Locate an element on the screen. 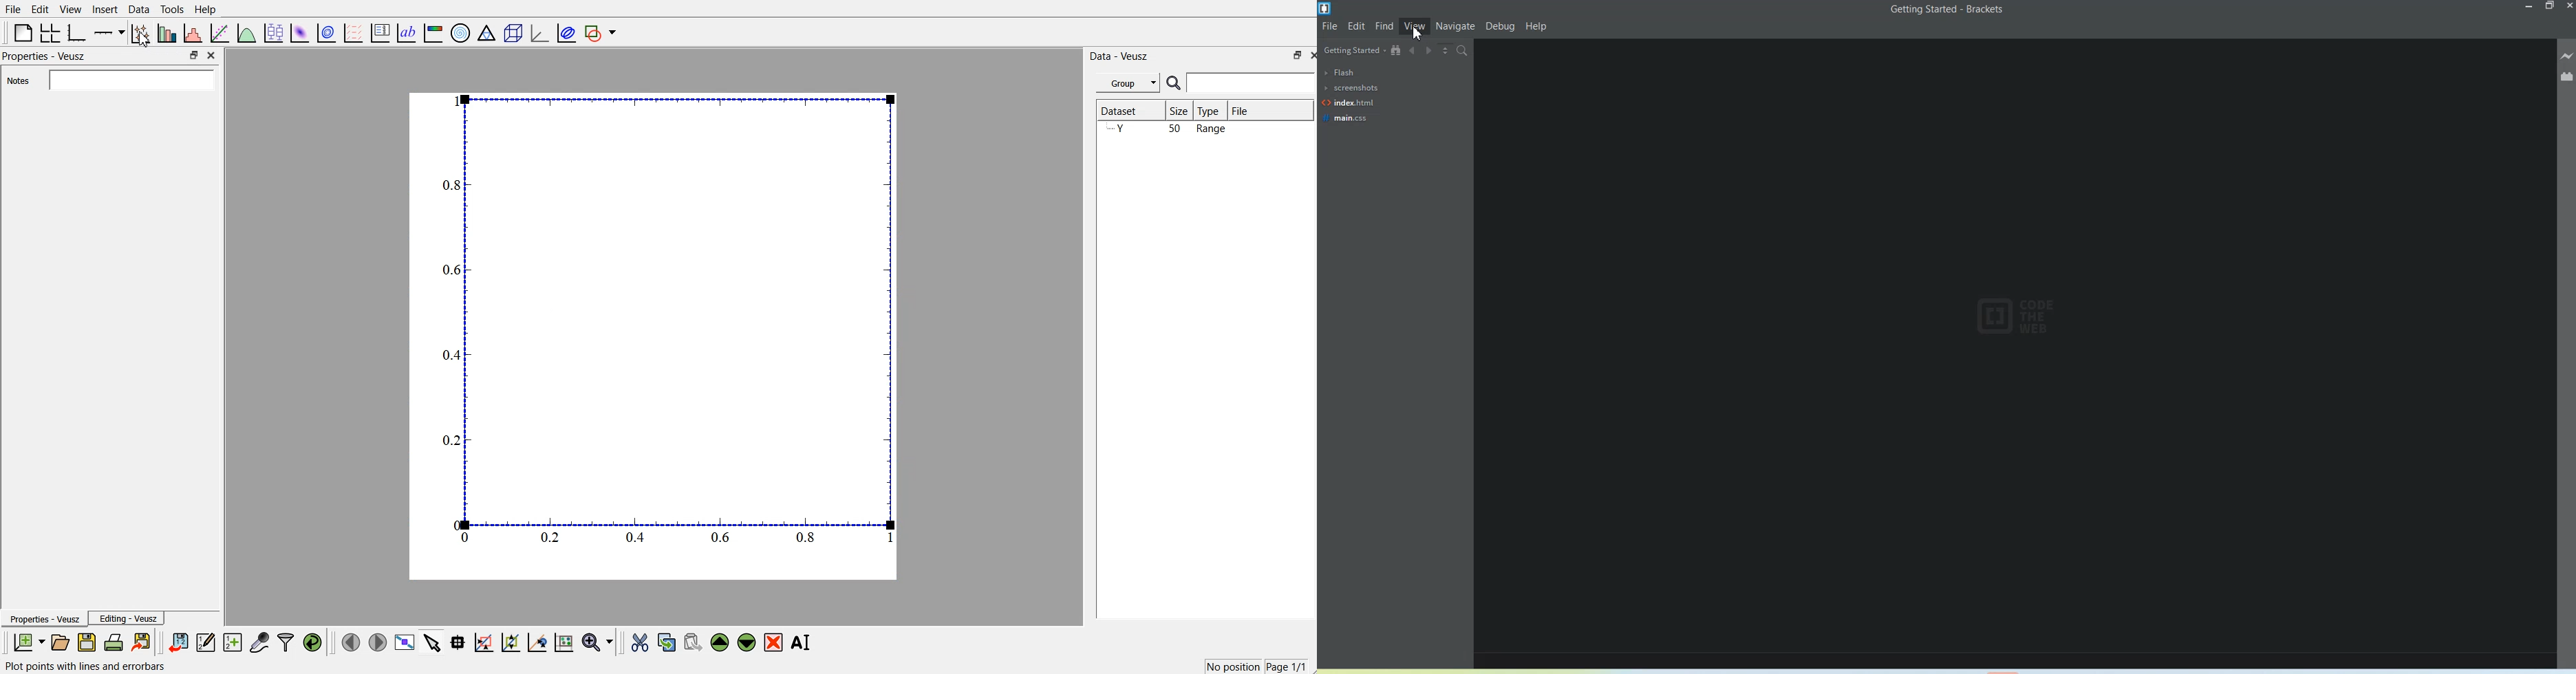 The width and height of the screenshot is (2576, 700). View is located at coordinates (71, 9).